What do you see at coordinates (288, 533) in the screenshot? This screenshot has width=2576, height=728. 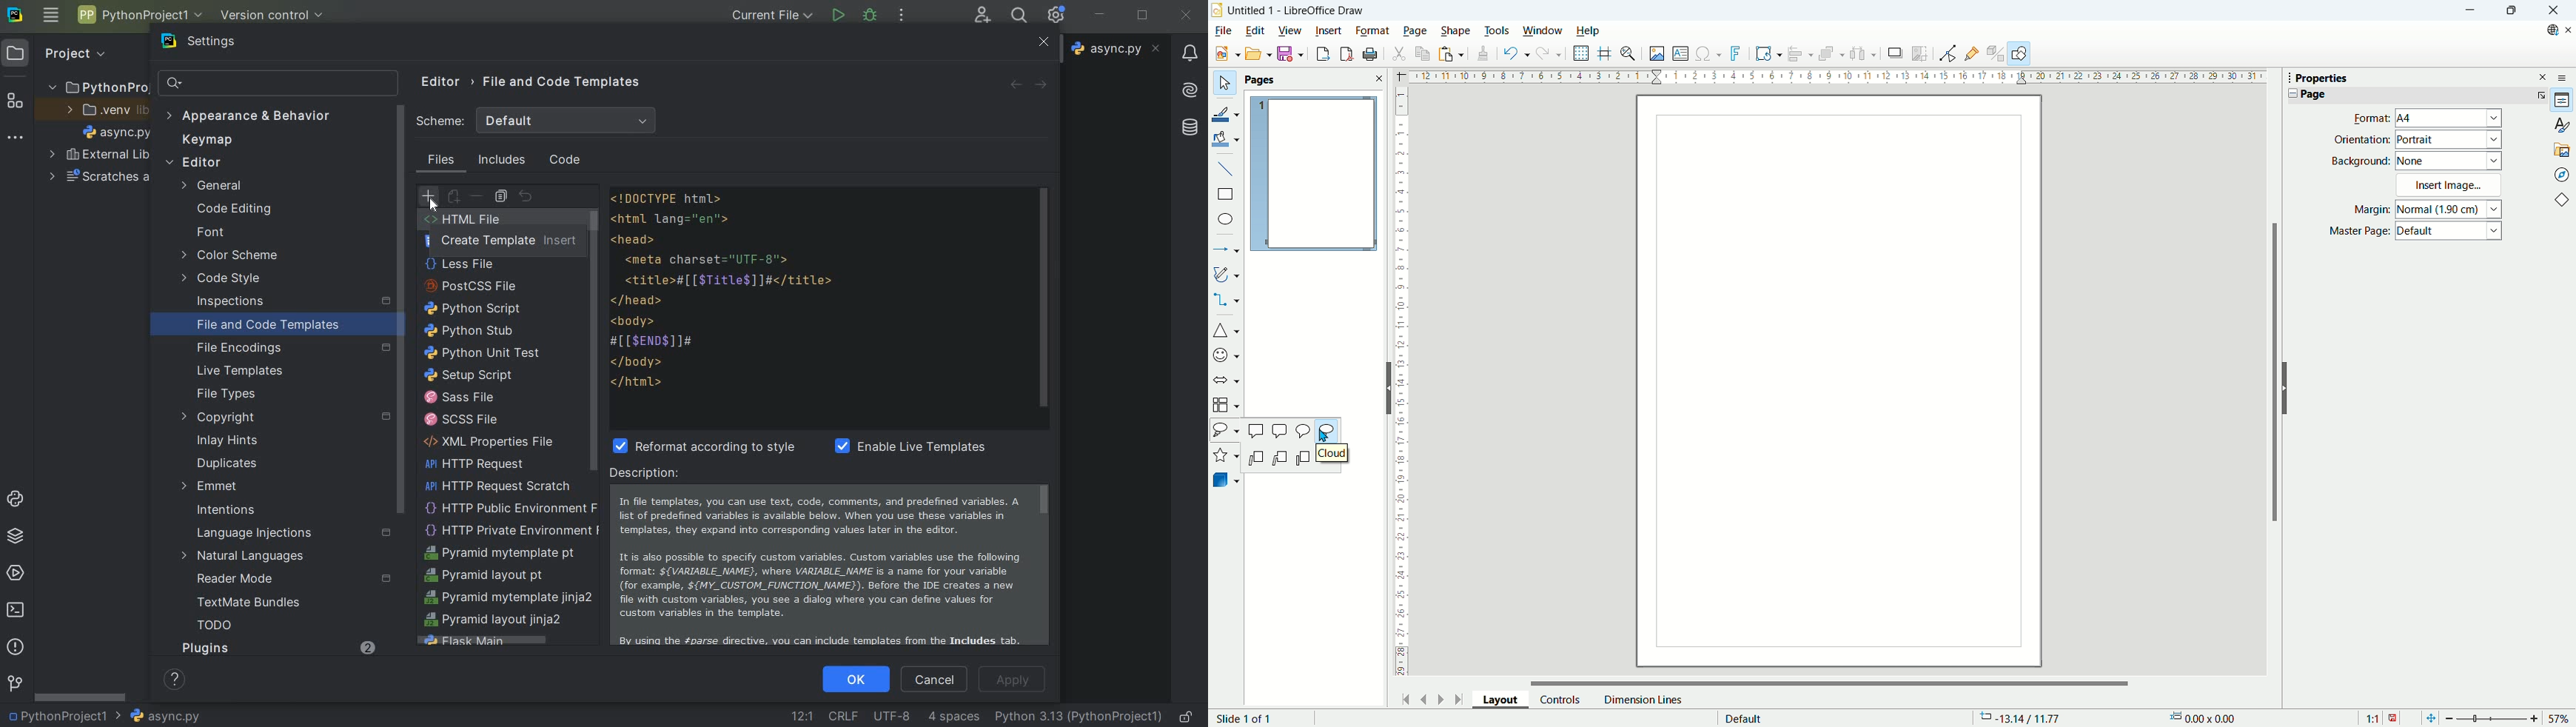 I see `language injections` at bounding box center [288, 533].